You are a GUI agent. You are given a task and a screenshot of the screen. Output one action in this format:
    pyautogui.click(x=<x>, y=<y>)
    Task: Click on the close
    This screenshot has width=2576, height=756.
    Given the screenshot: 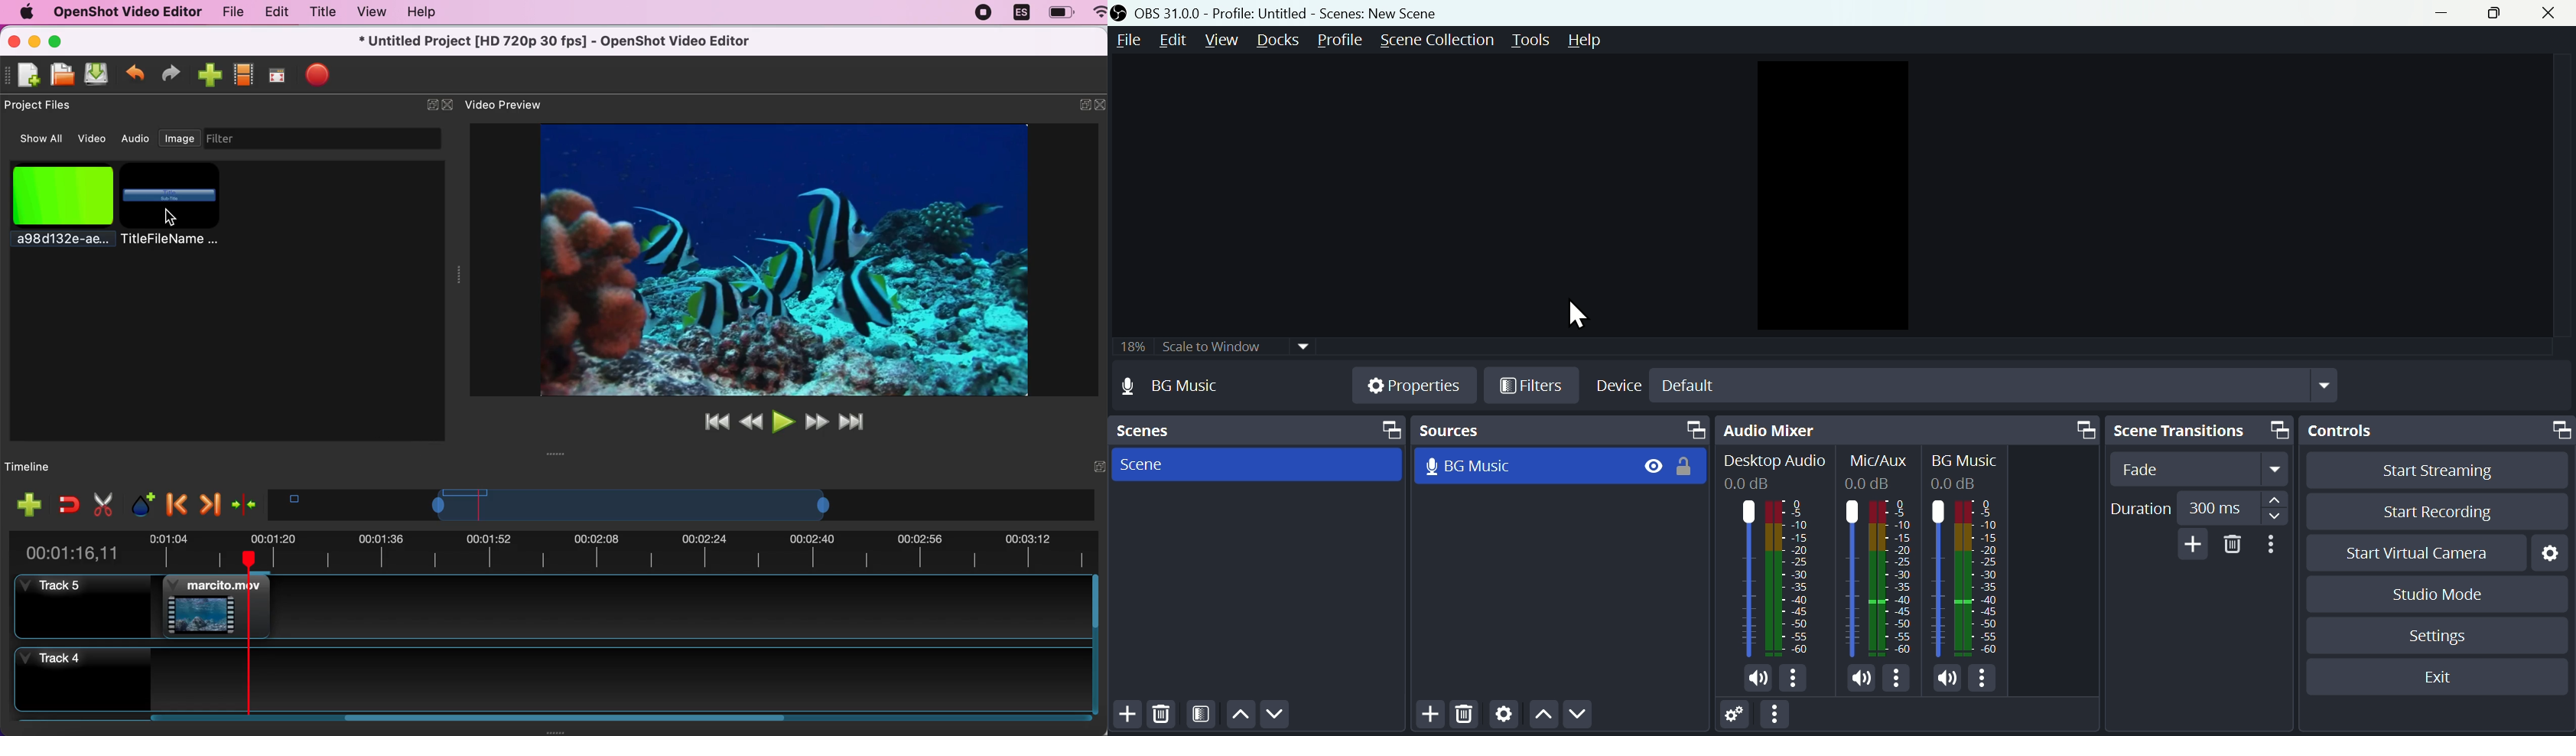 What is the action you would take?
    pyautogui.click(x=14, y=40)
    